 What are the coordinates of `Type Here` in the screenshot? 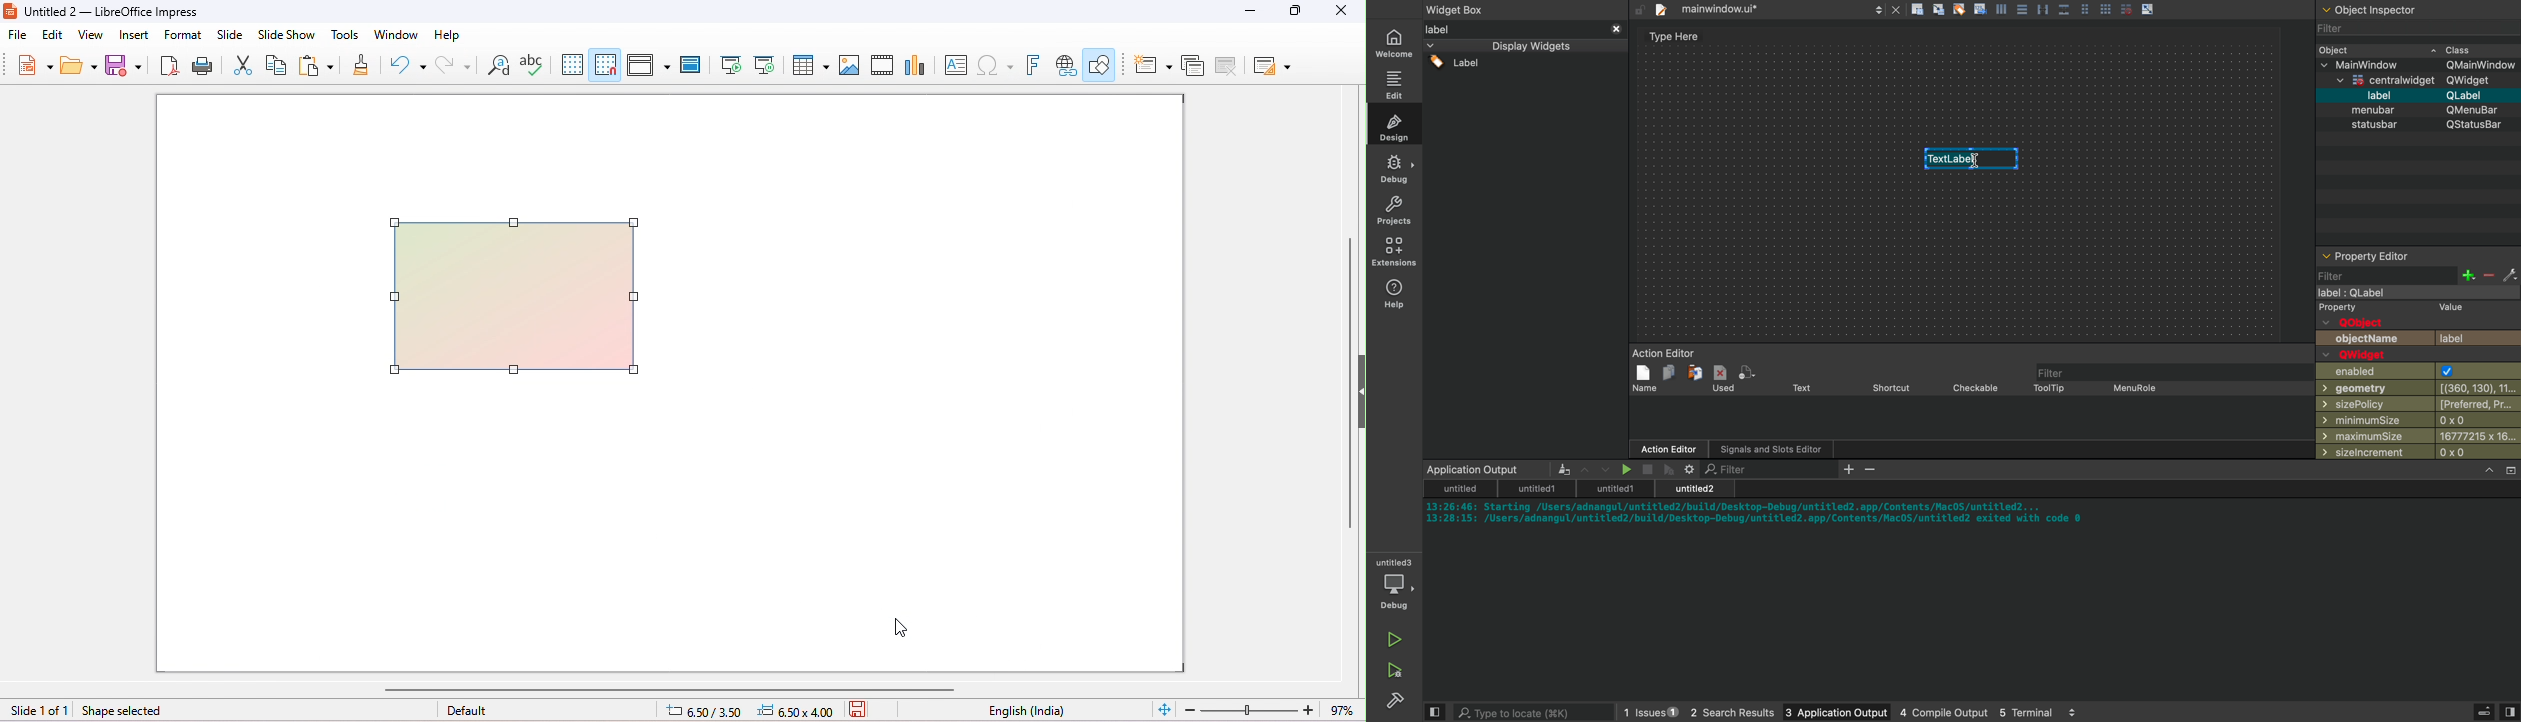 It's located at (1674, 37).